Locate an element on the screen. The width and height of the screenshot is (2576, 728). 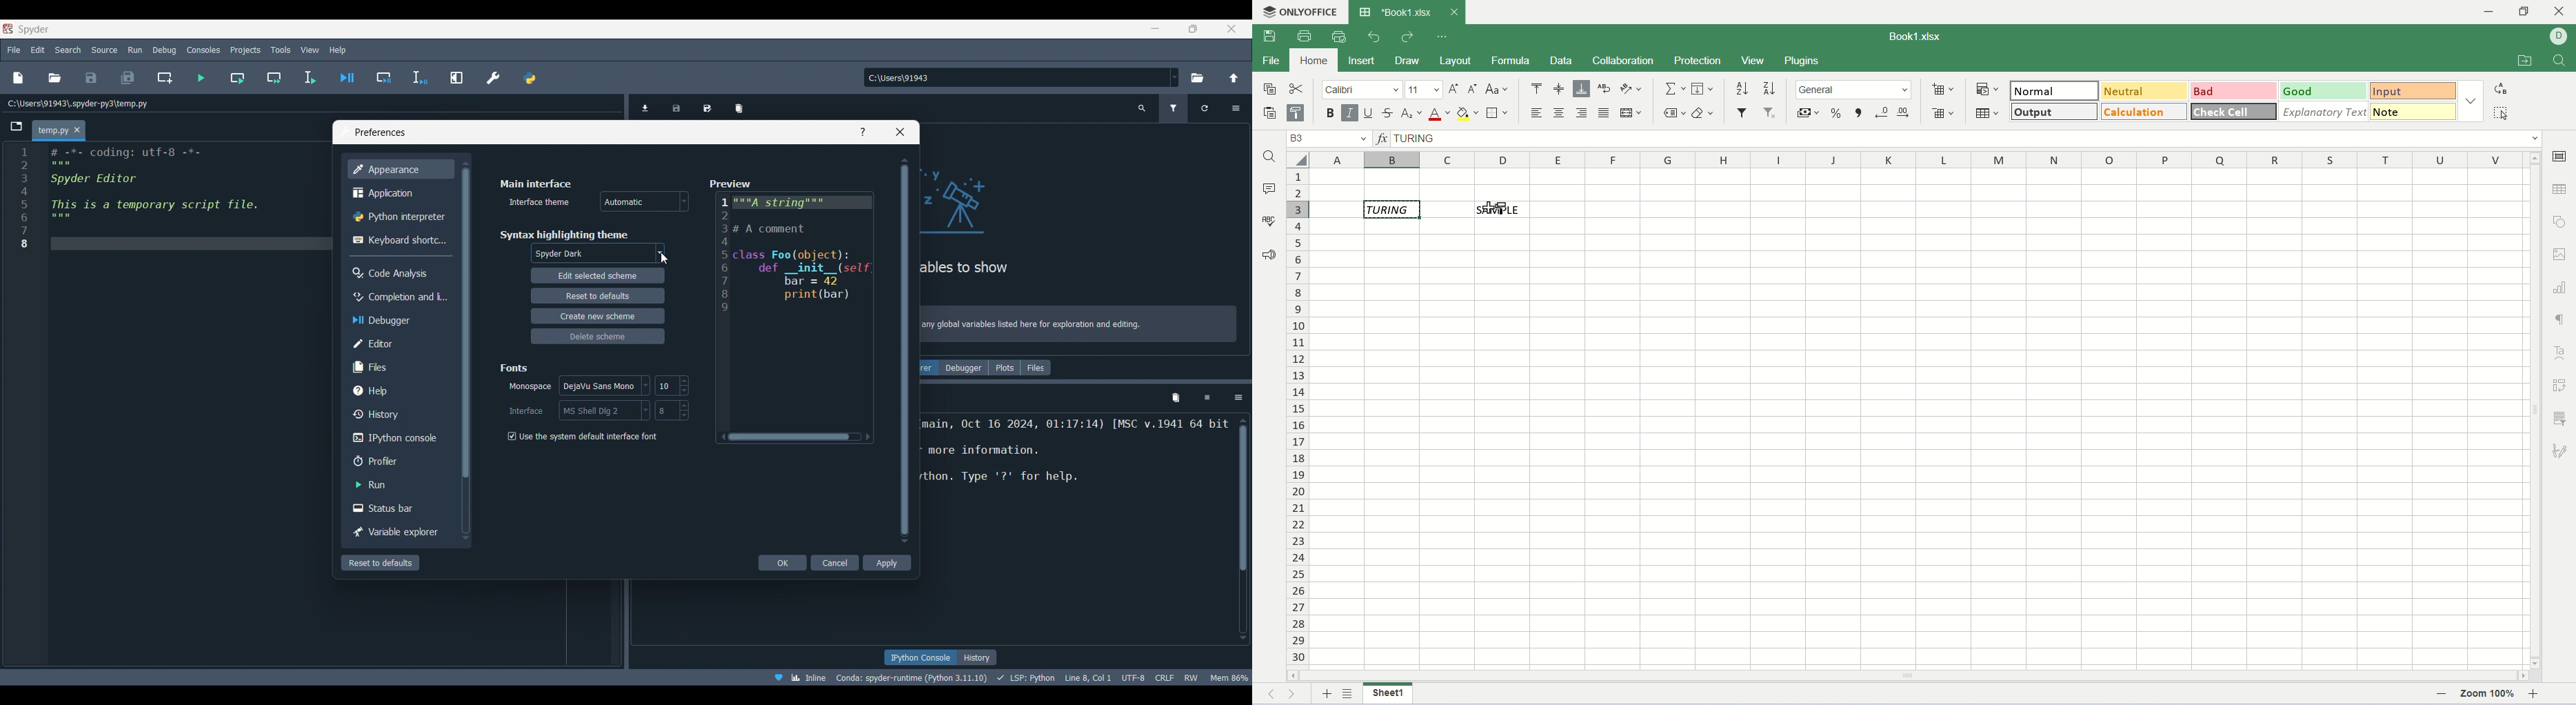
Debug menu is located at coordinates (164, 50).